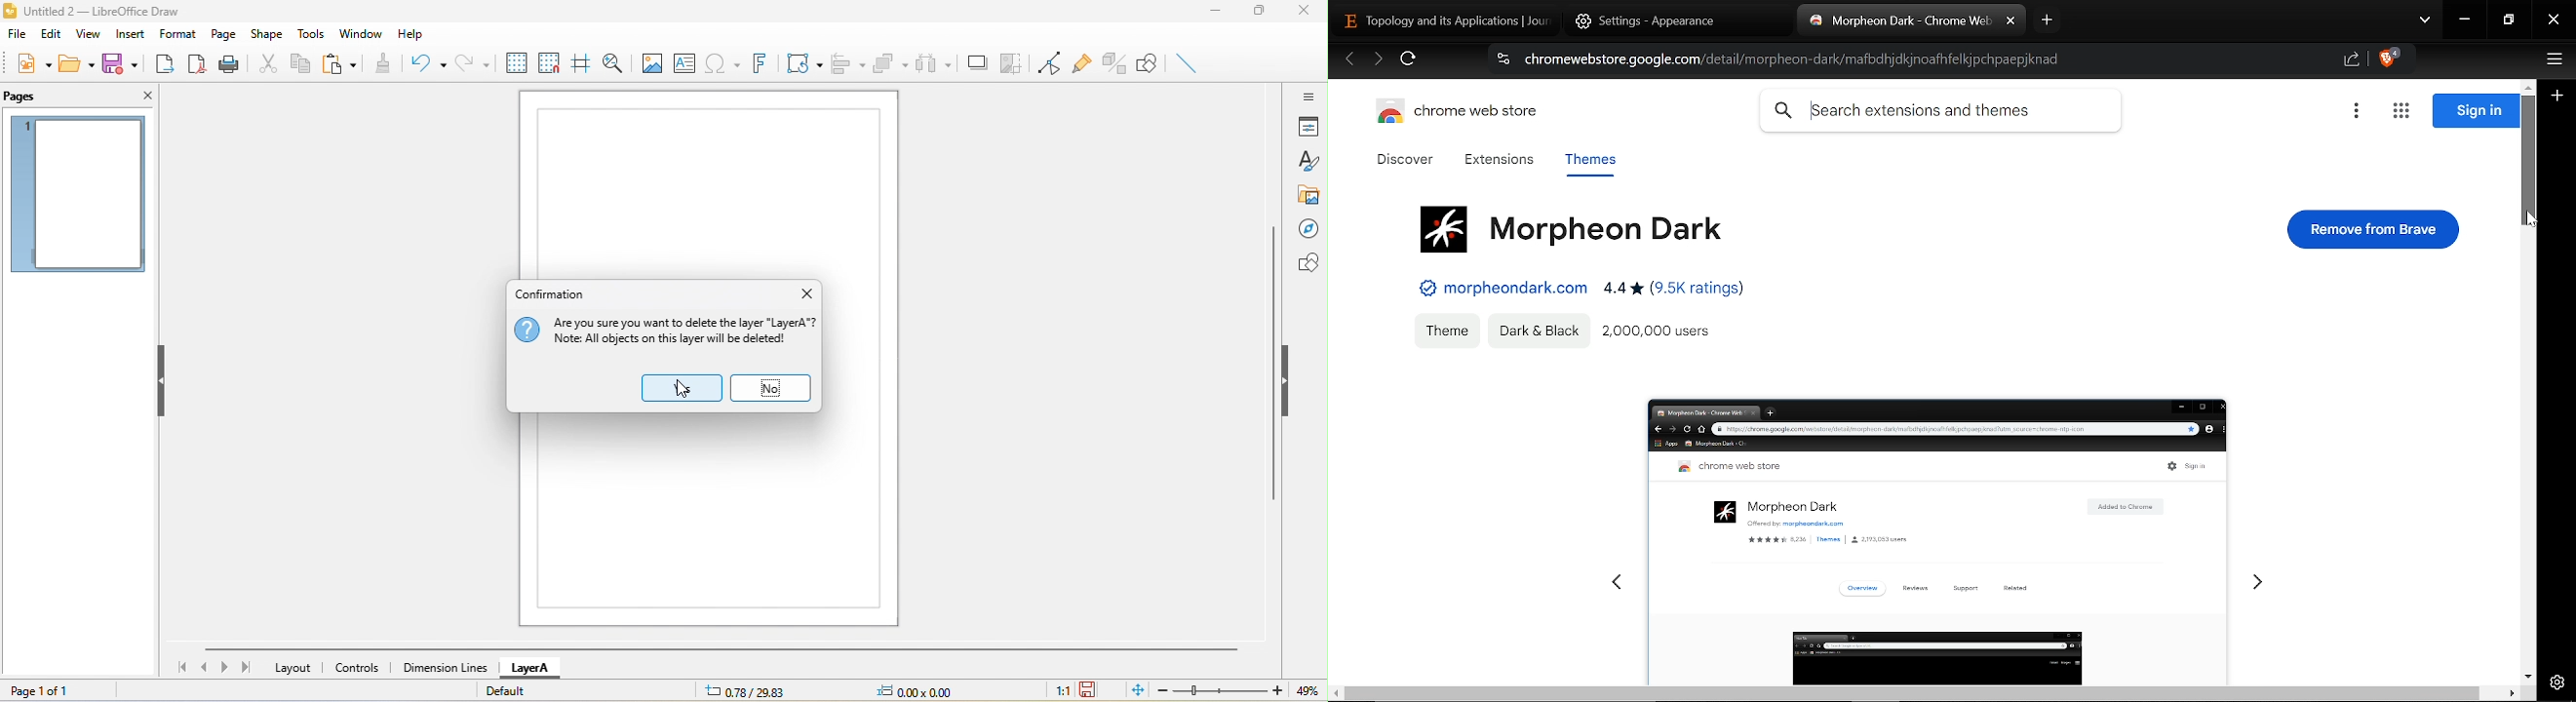 Image resolution: width=2576 pixels, height=728 pixels. I want to click on shadow, so click(976, 63).